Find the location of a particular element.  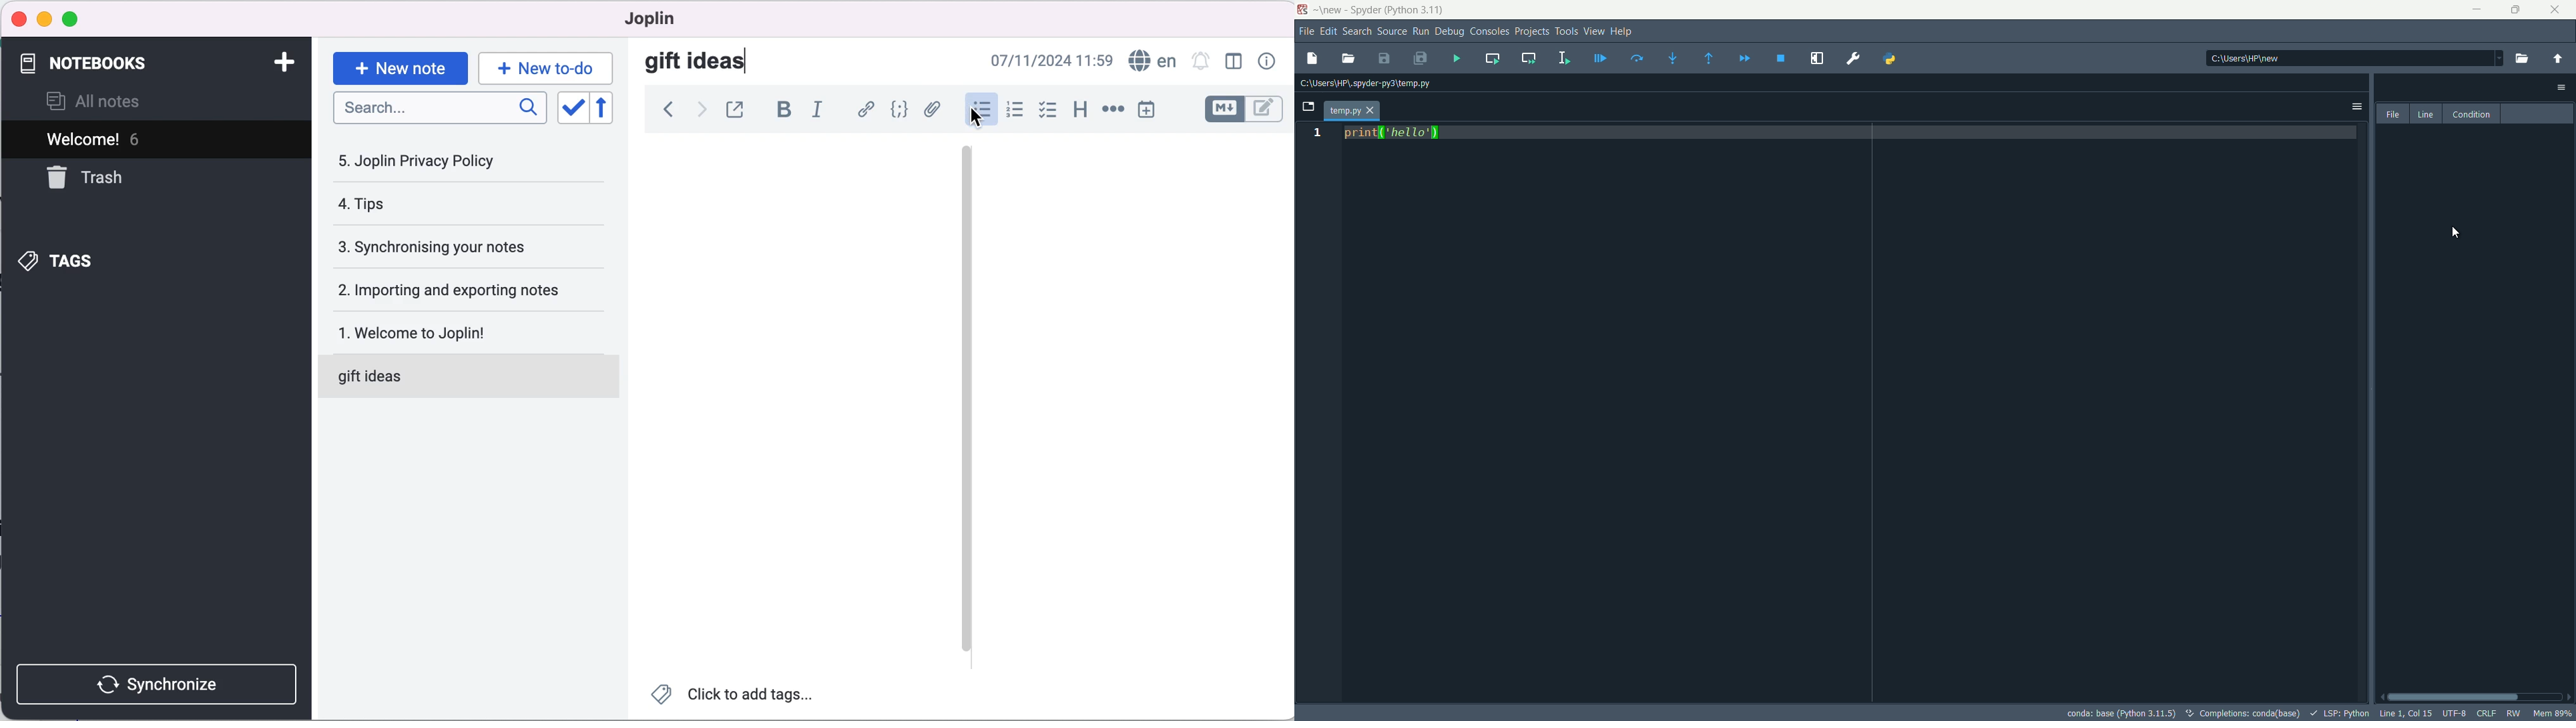

conda: base (Python 3.11.5) is located at coordinates (2119, 713).